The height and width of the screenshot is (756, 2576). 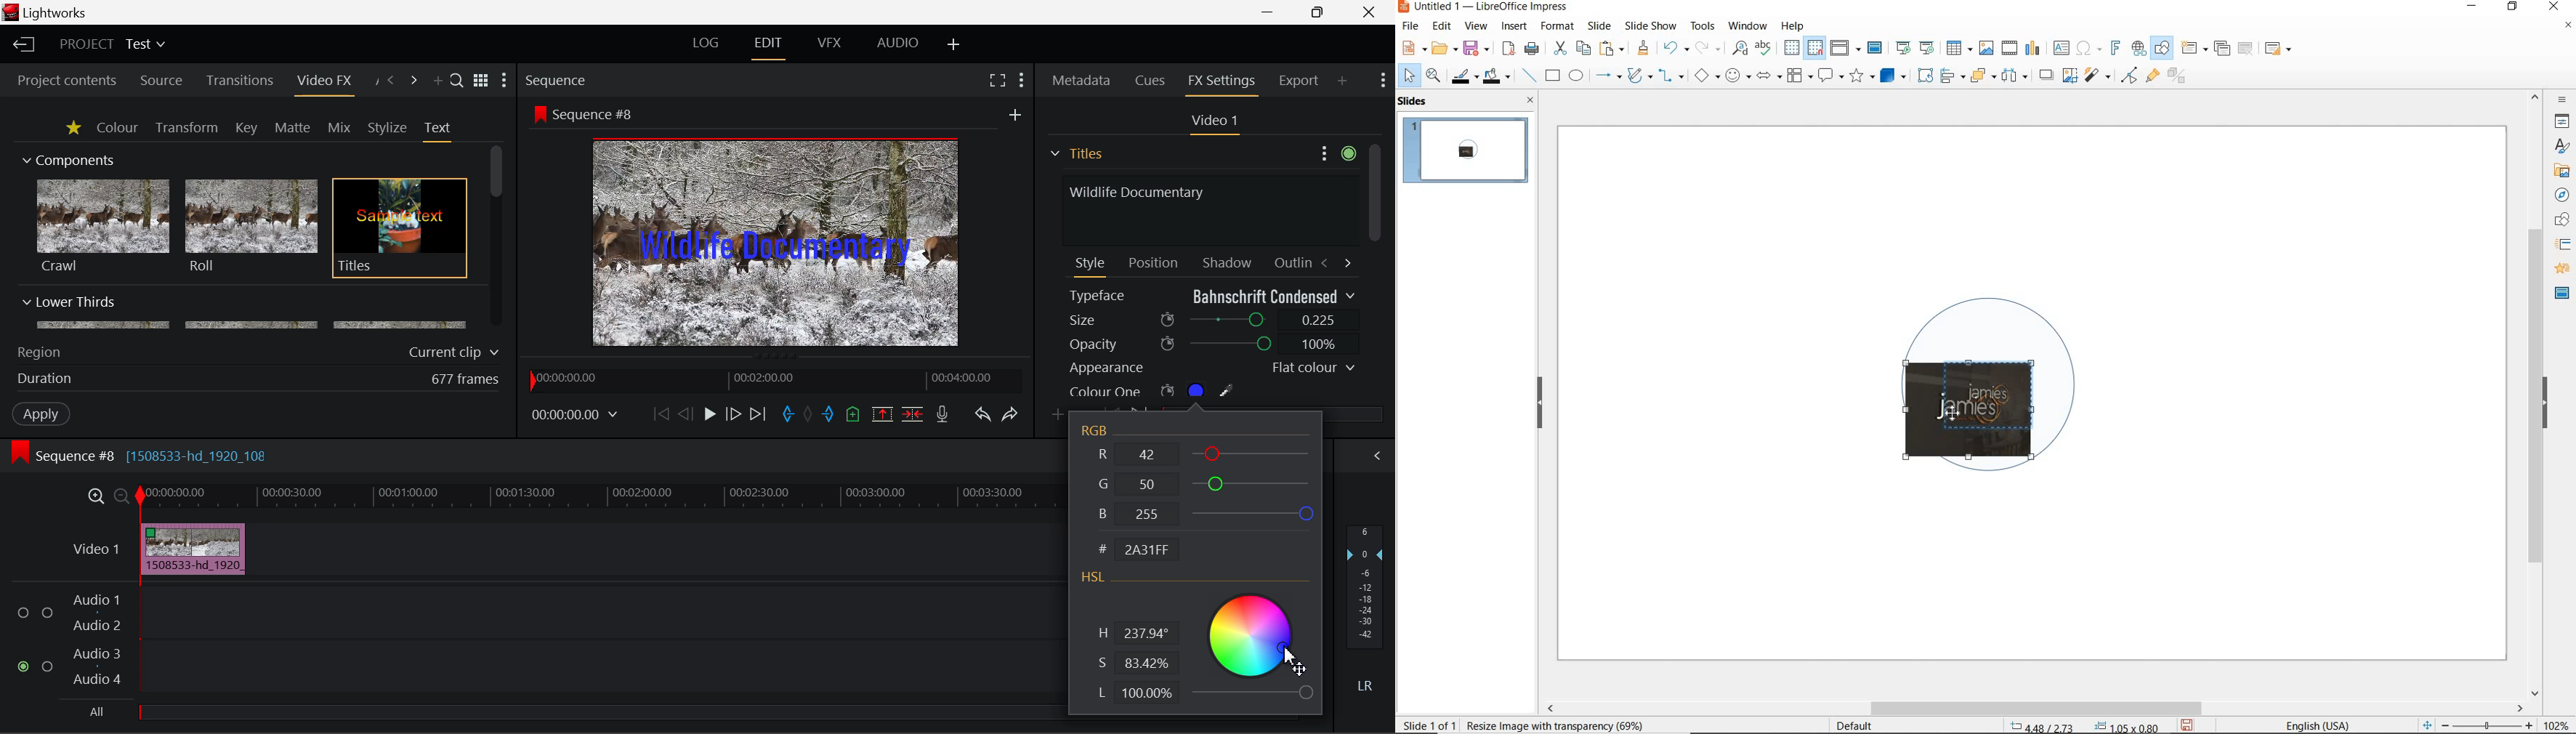 I want to click on styles, so click(x=2562, y=147).